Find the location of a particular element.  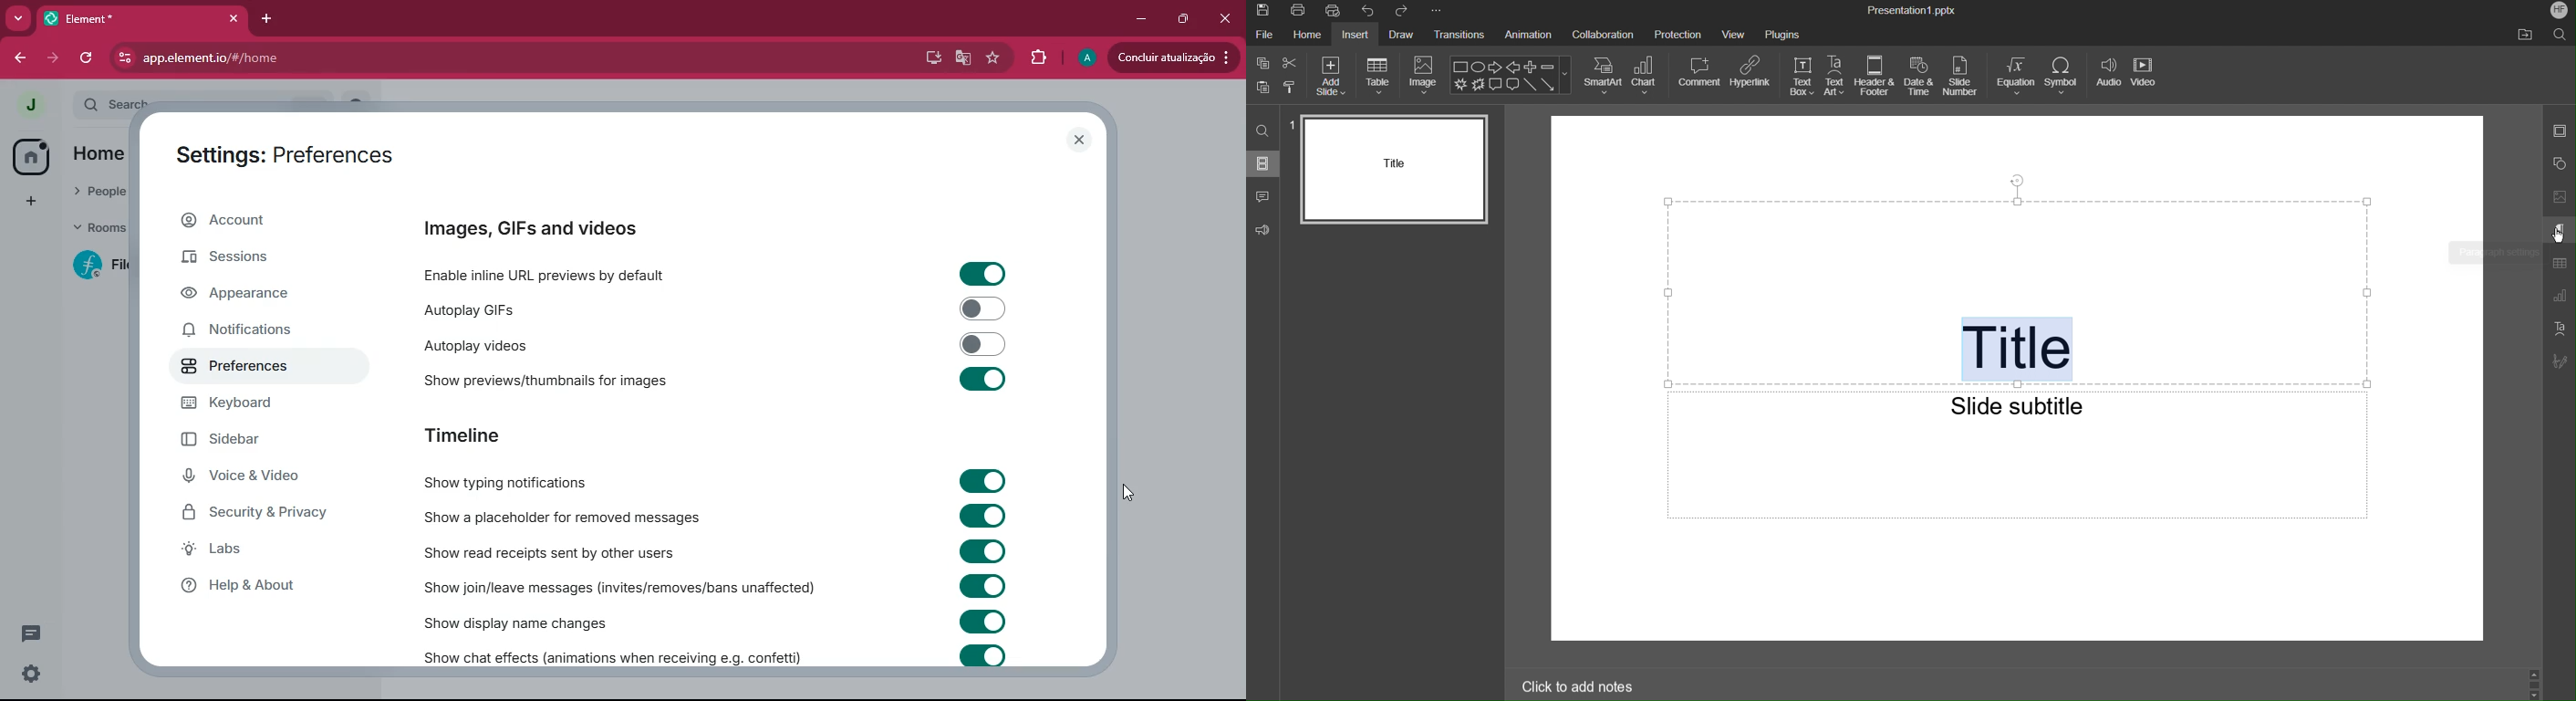

Save is located at coordinates (1261, 11).